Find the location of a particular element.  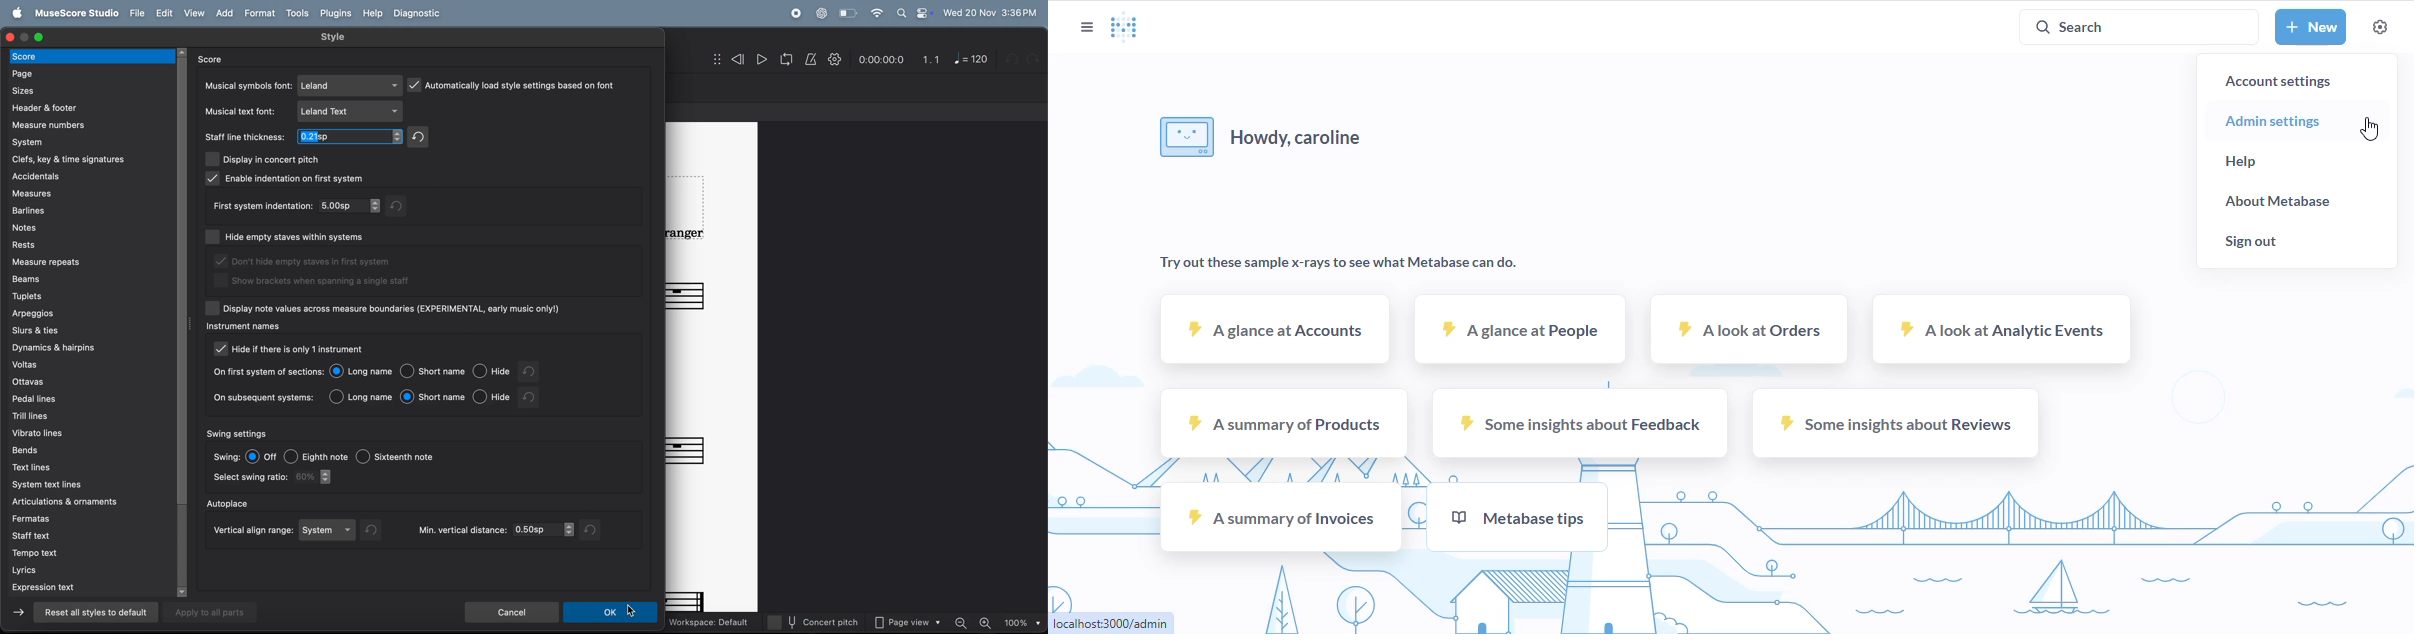

link is located at coordinates (1112, 623).